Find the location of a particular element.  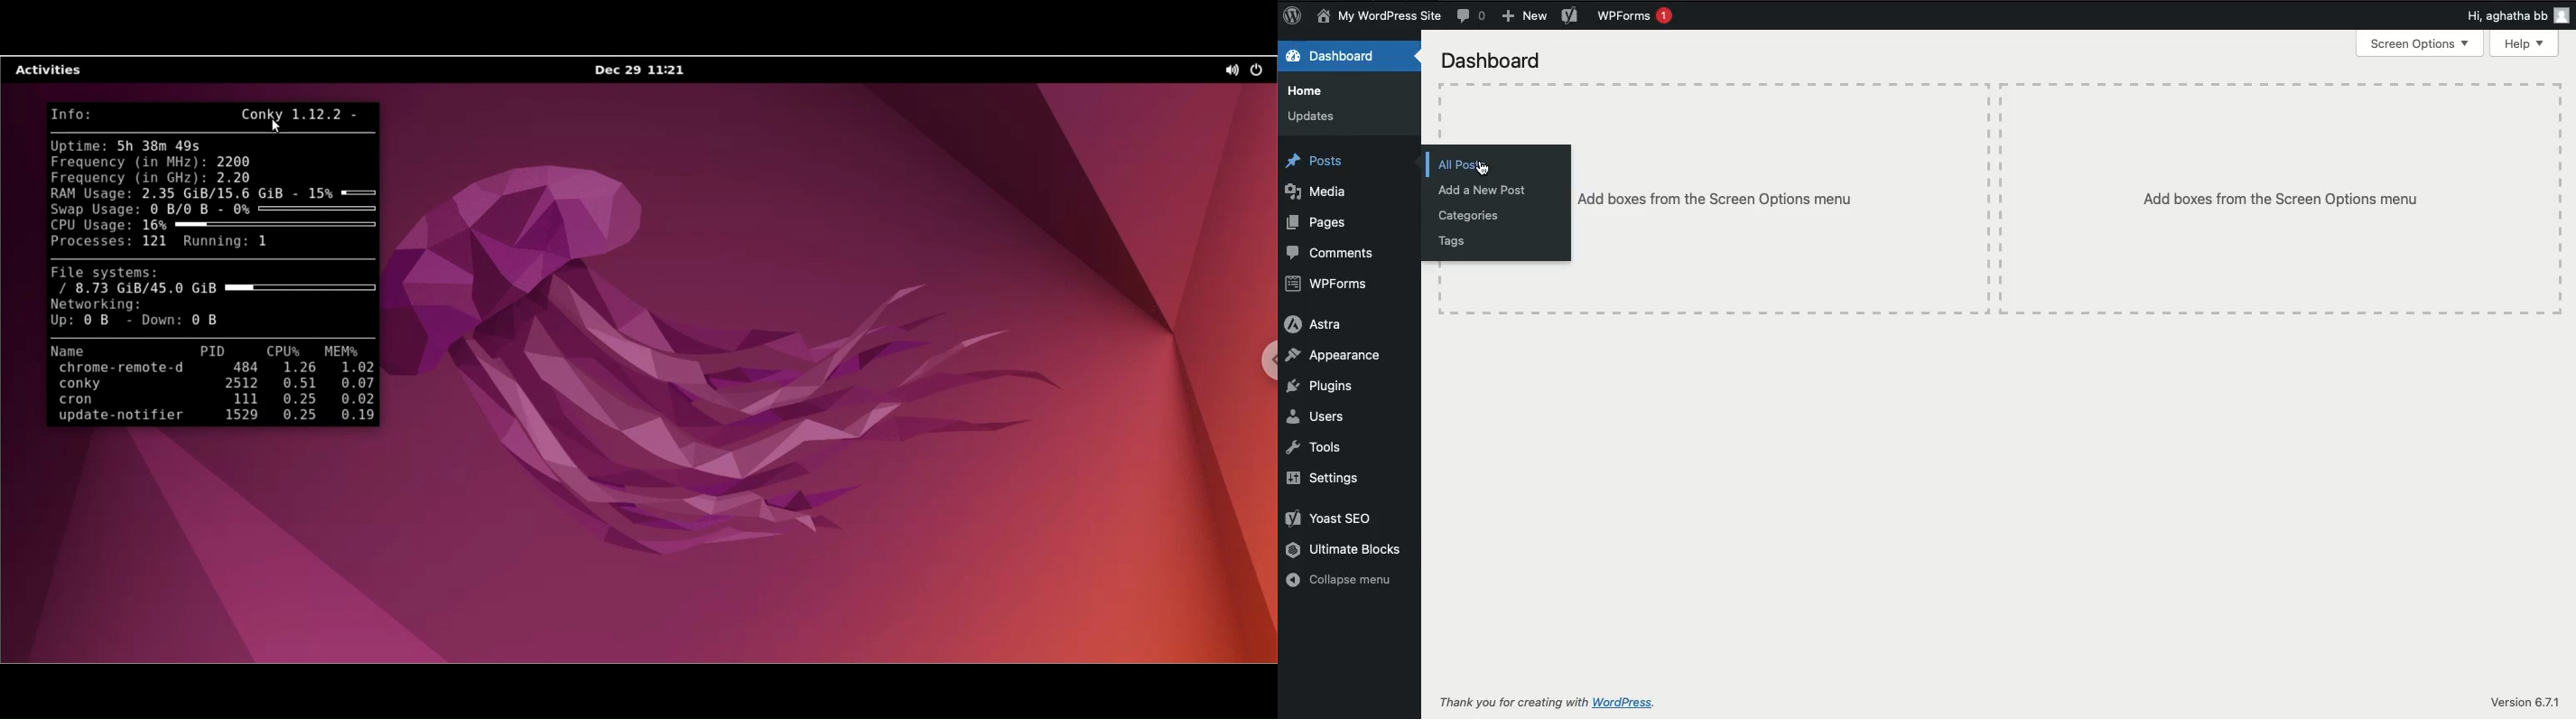

Custom sidebars is located at coordinates (1486, 172).